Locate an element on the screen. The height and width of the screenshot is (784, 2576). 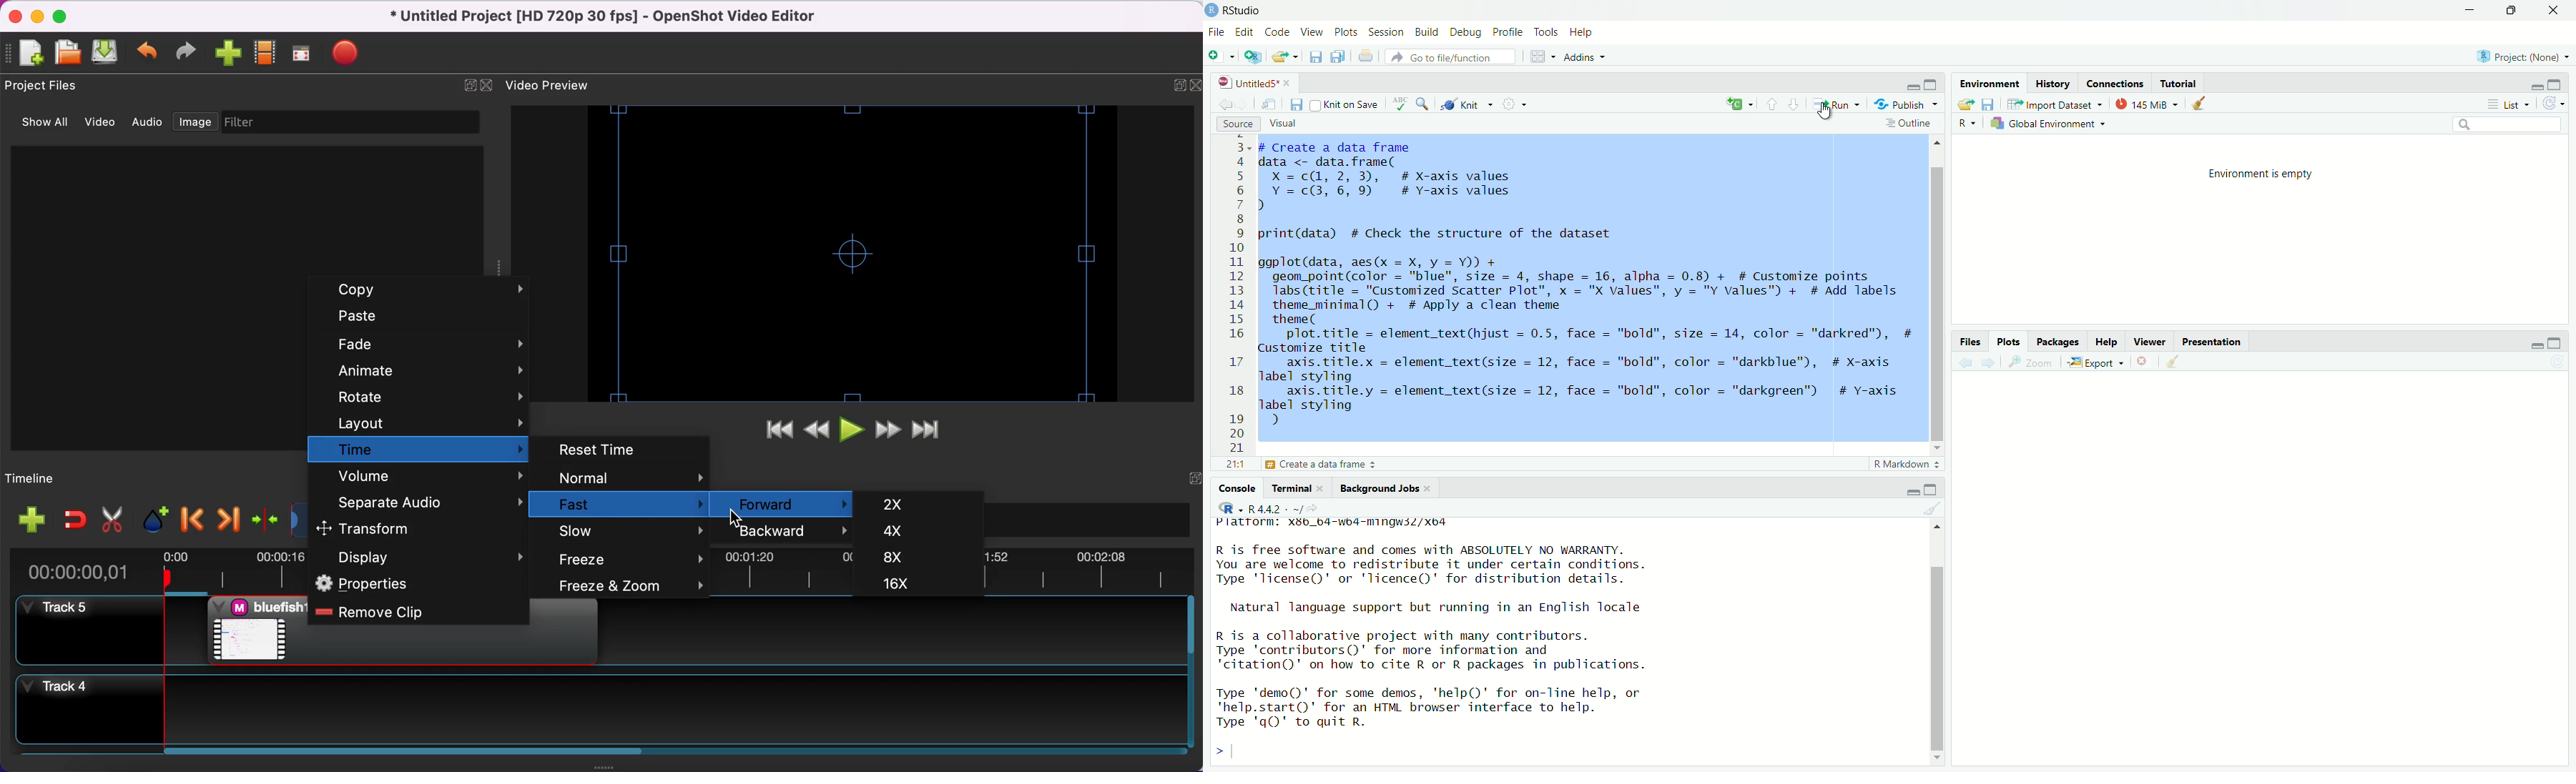
display is located at coordinates (421, 558).